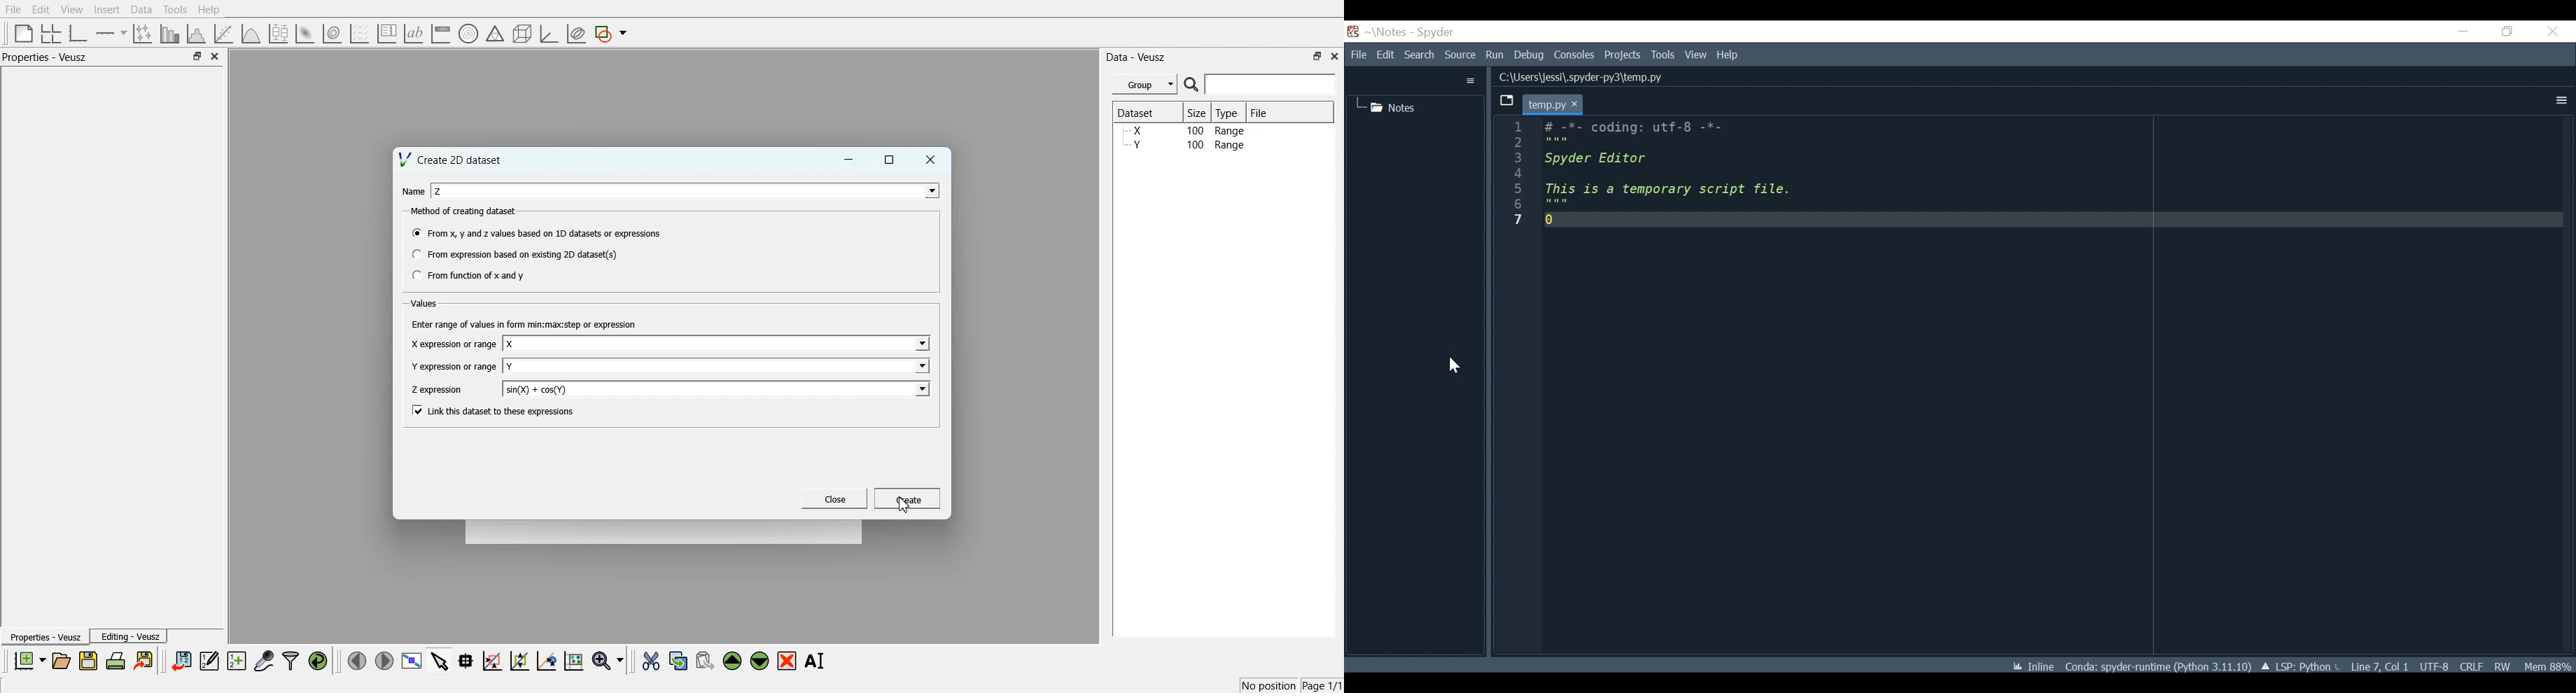 The height and width of the screenshot is (700, 2576). Describe the element at coordinates (1622, 55) in the screenshot. I see `Projects` at that location.